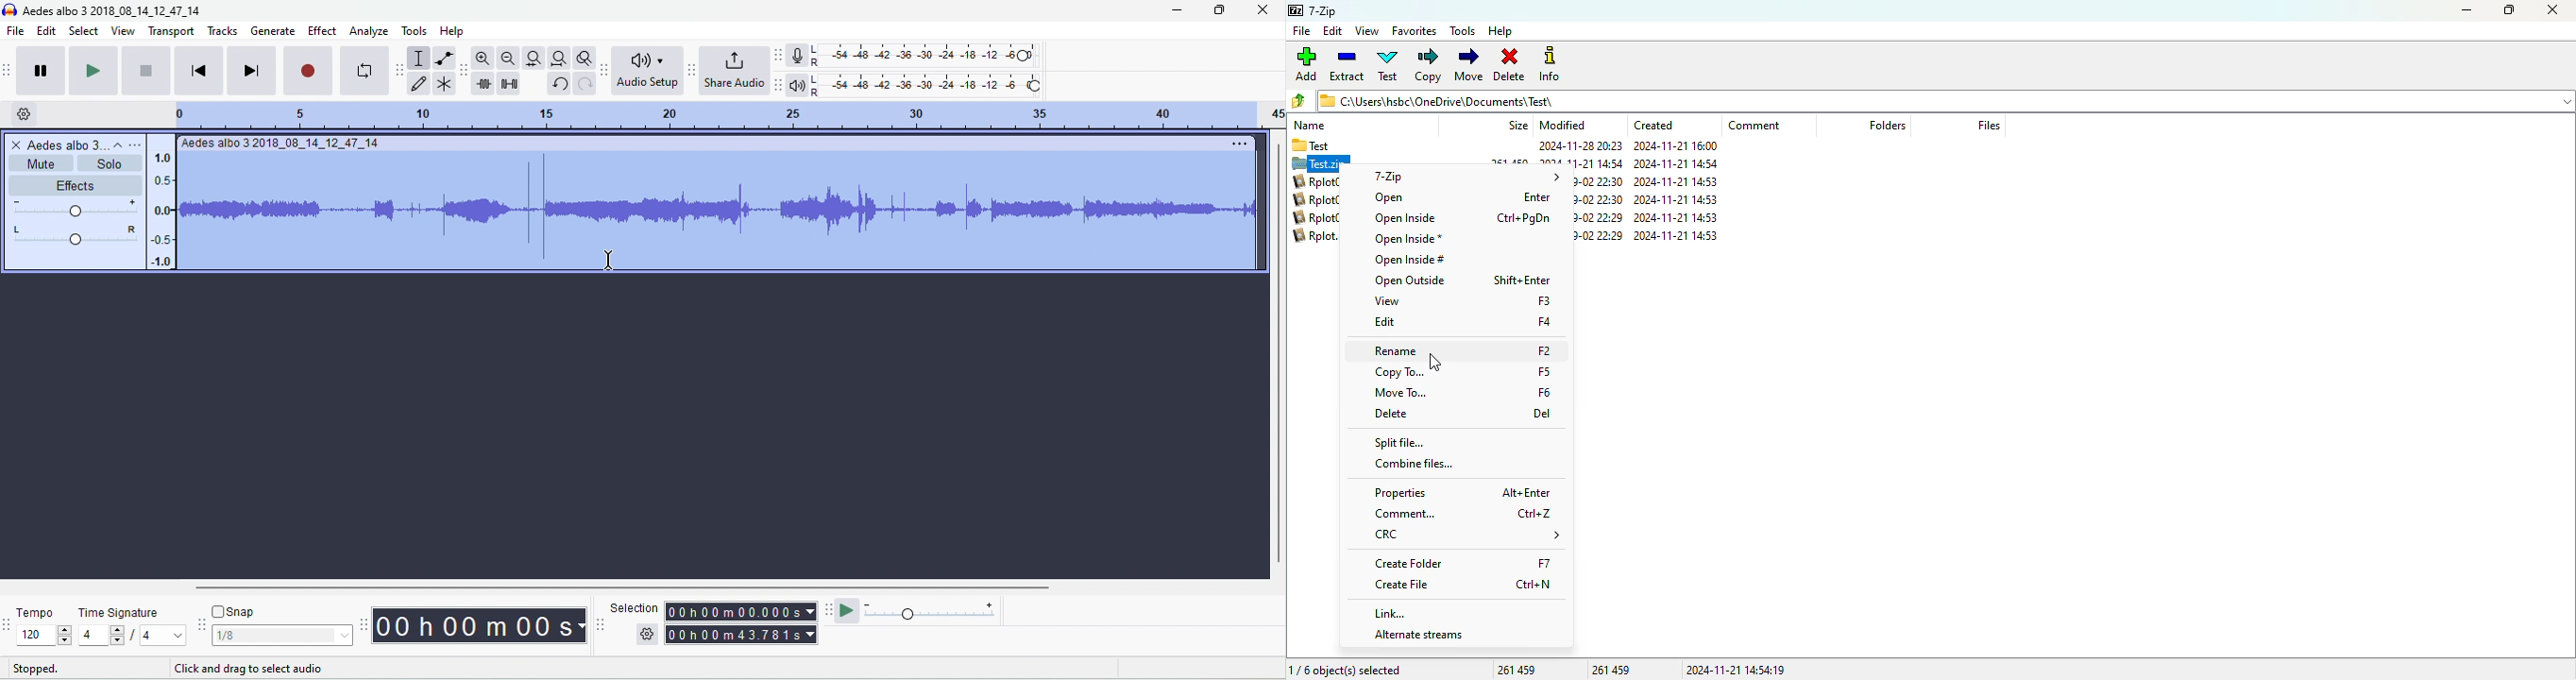 This screenshot has width=2576, height=700. What do you see at coordinates (585, 58) in the screenshot?
I see `toggle zoom` at bounding box center [585, 58].